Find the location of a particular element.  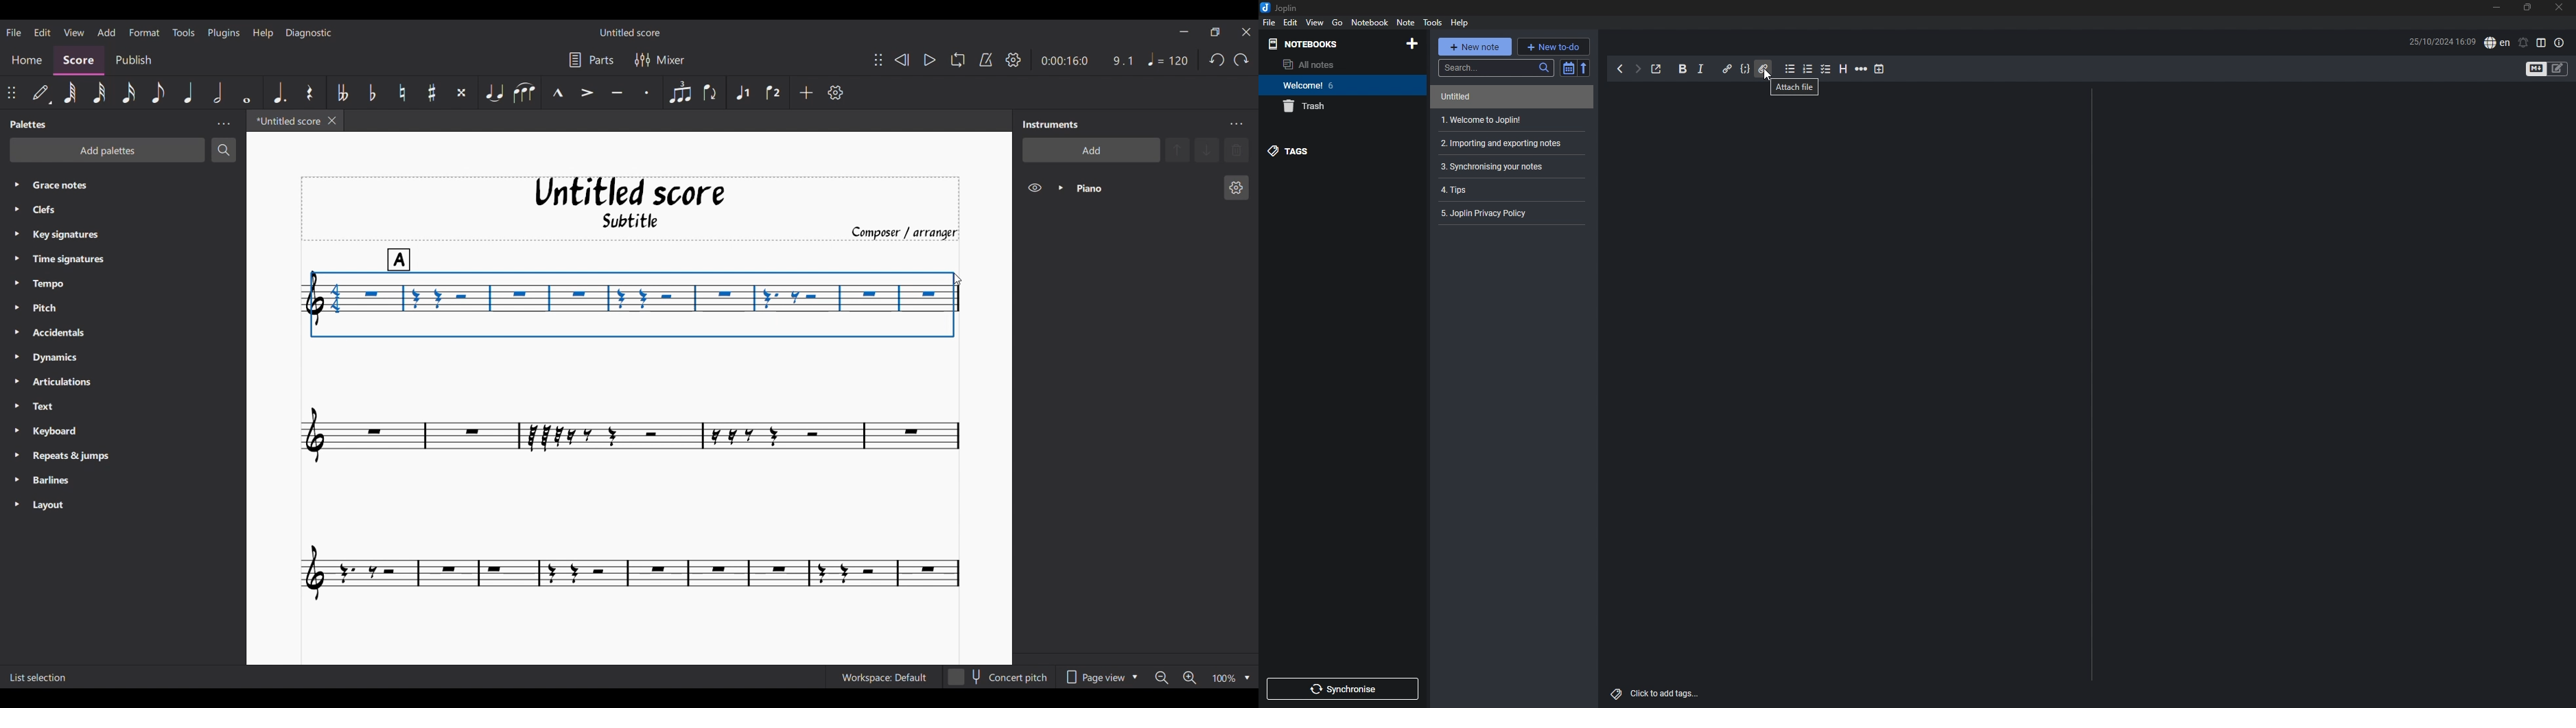

search bar is located at coordinates (1495, 67).